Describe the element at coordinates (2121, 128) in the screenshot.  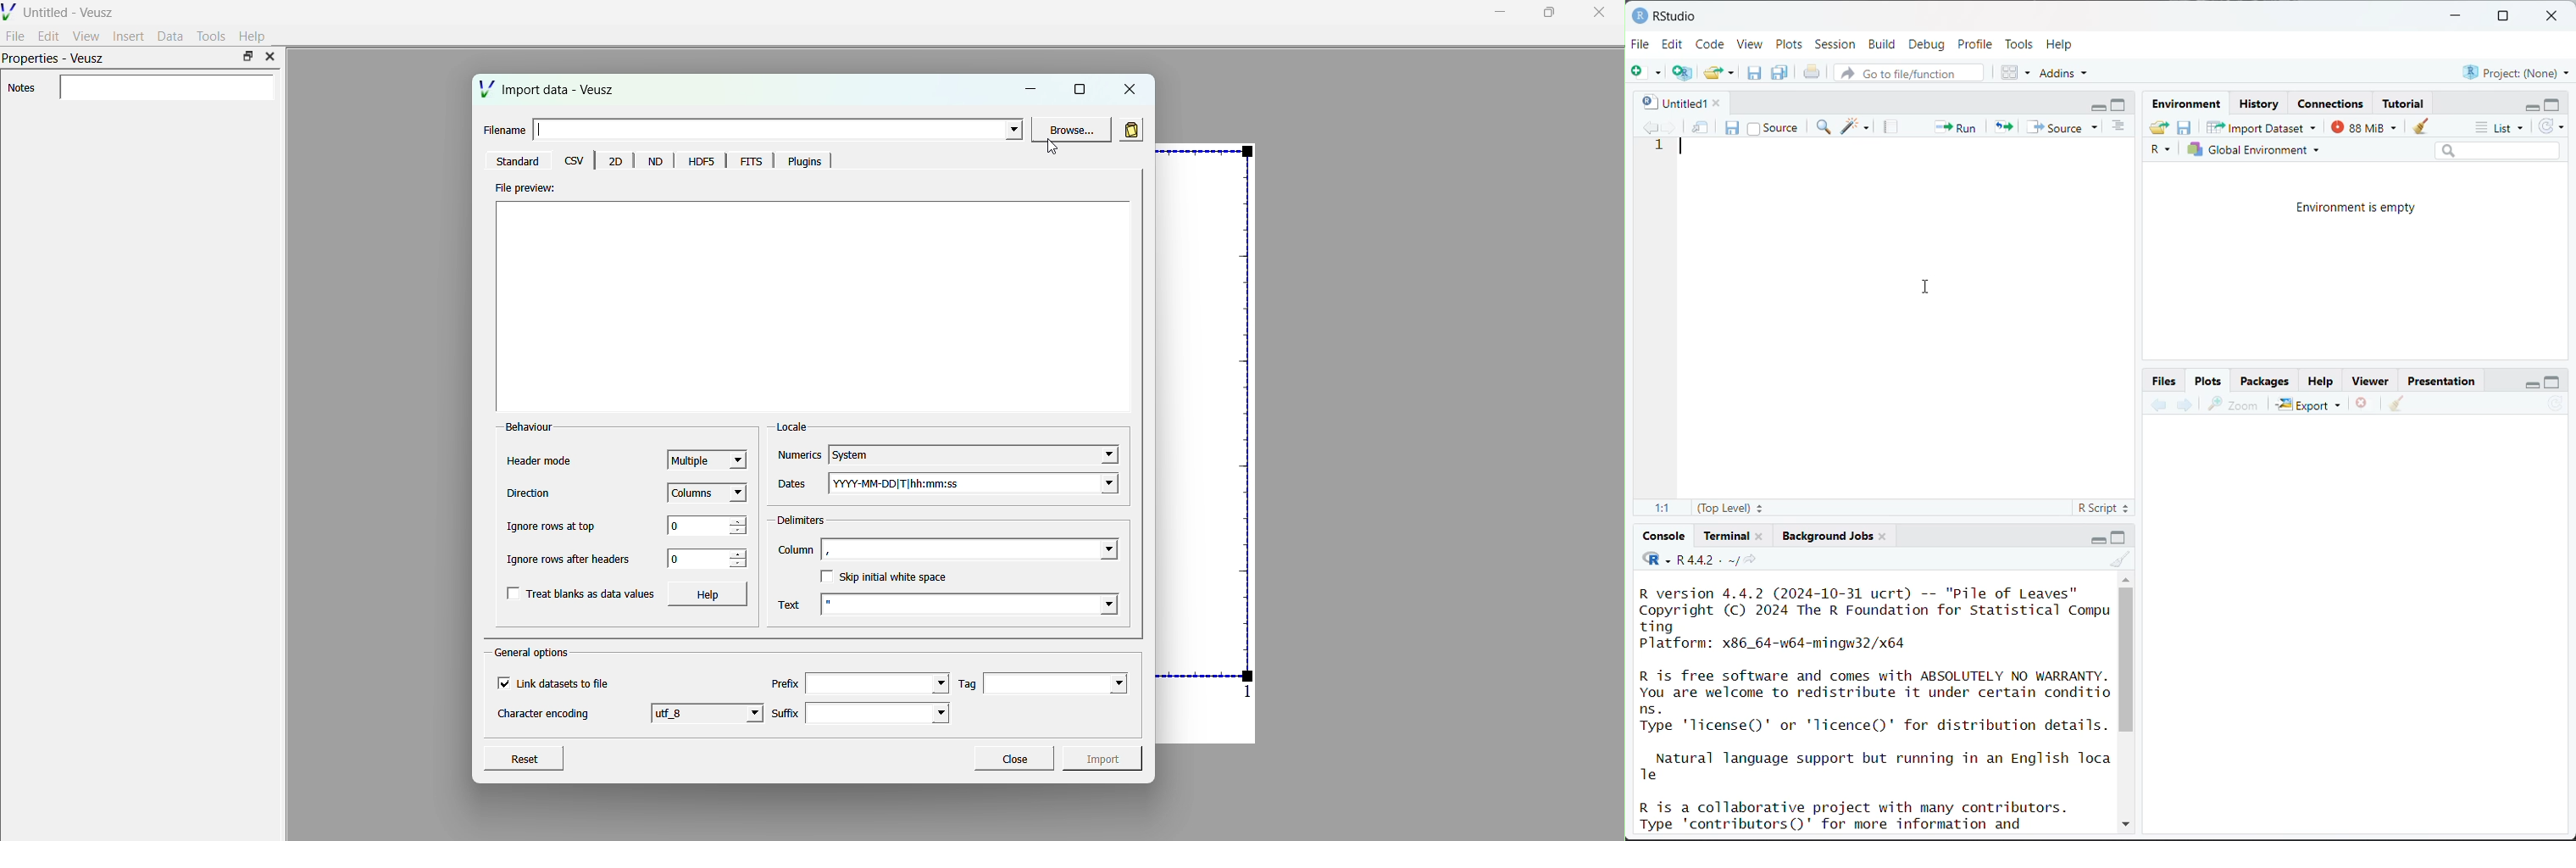
I see `show document outline` at that location.